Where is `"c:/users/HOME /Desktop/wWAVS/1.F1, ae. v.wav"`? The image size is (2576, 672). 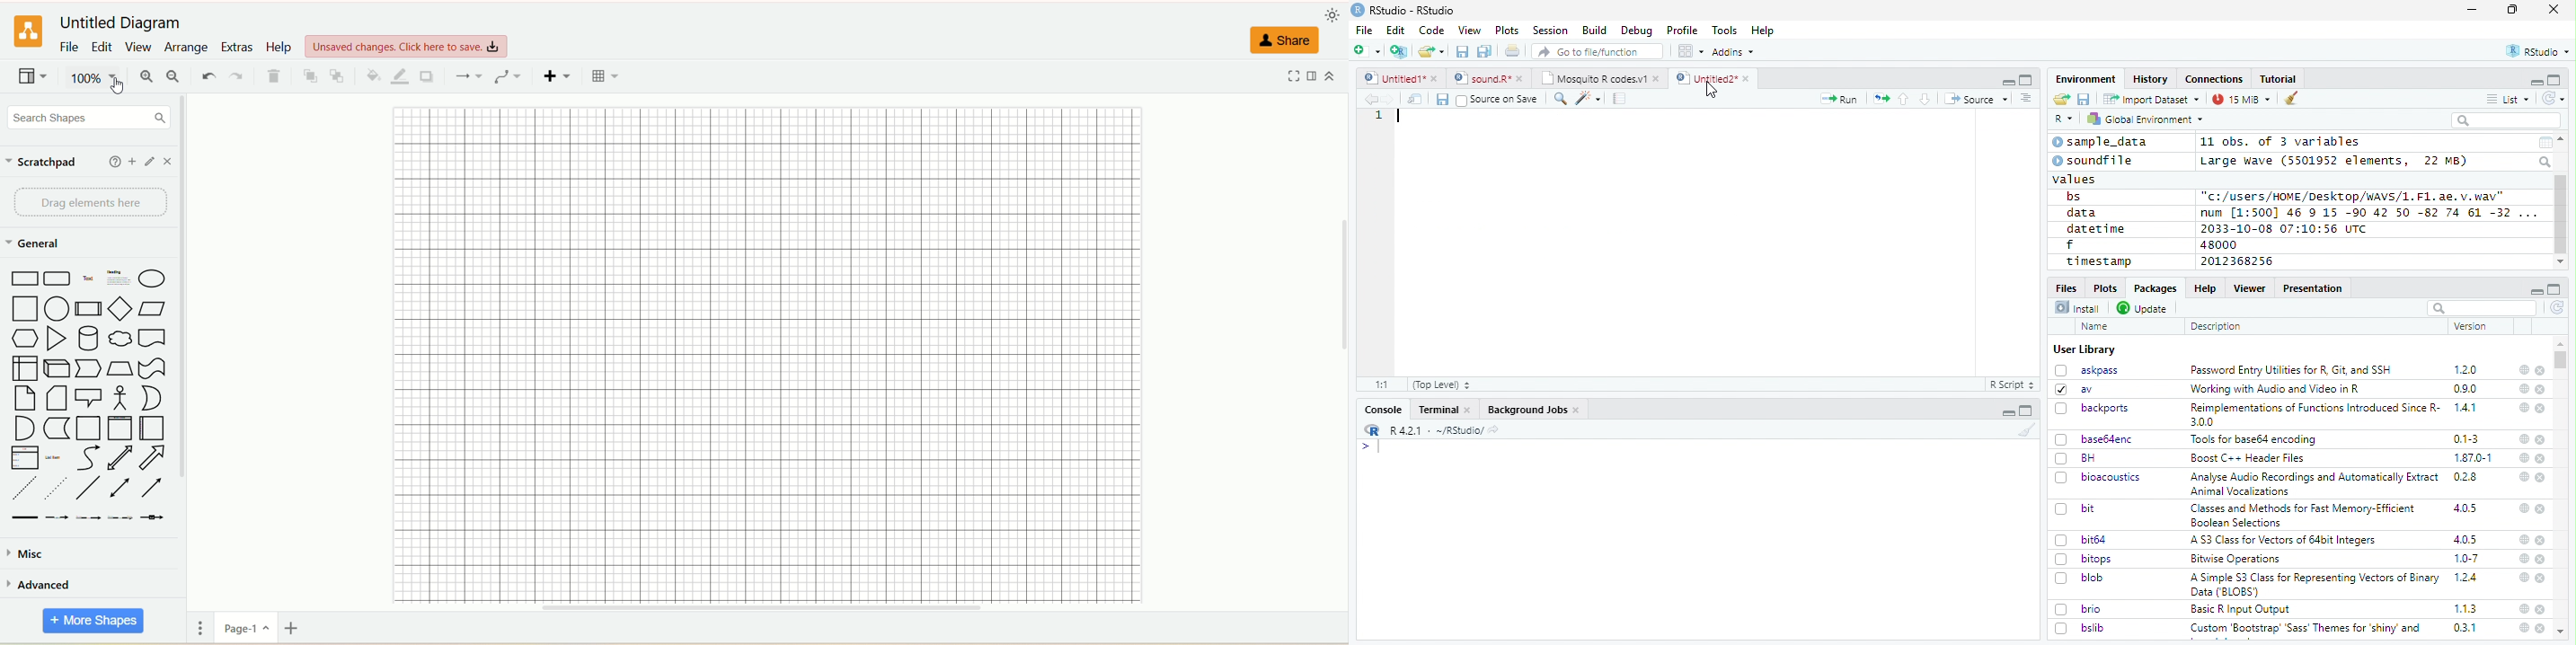 "c:/users/HOME /Desktop/wWAVS/1.F1, ae. v.wav" is located at coordinates (2354, 195).